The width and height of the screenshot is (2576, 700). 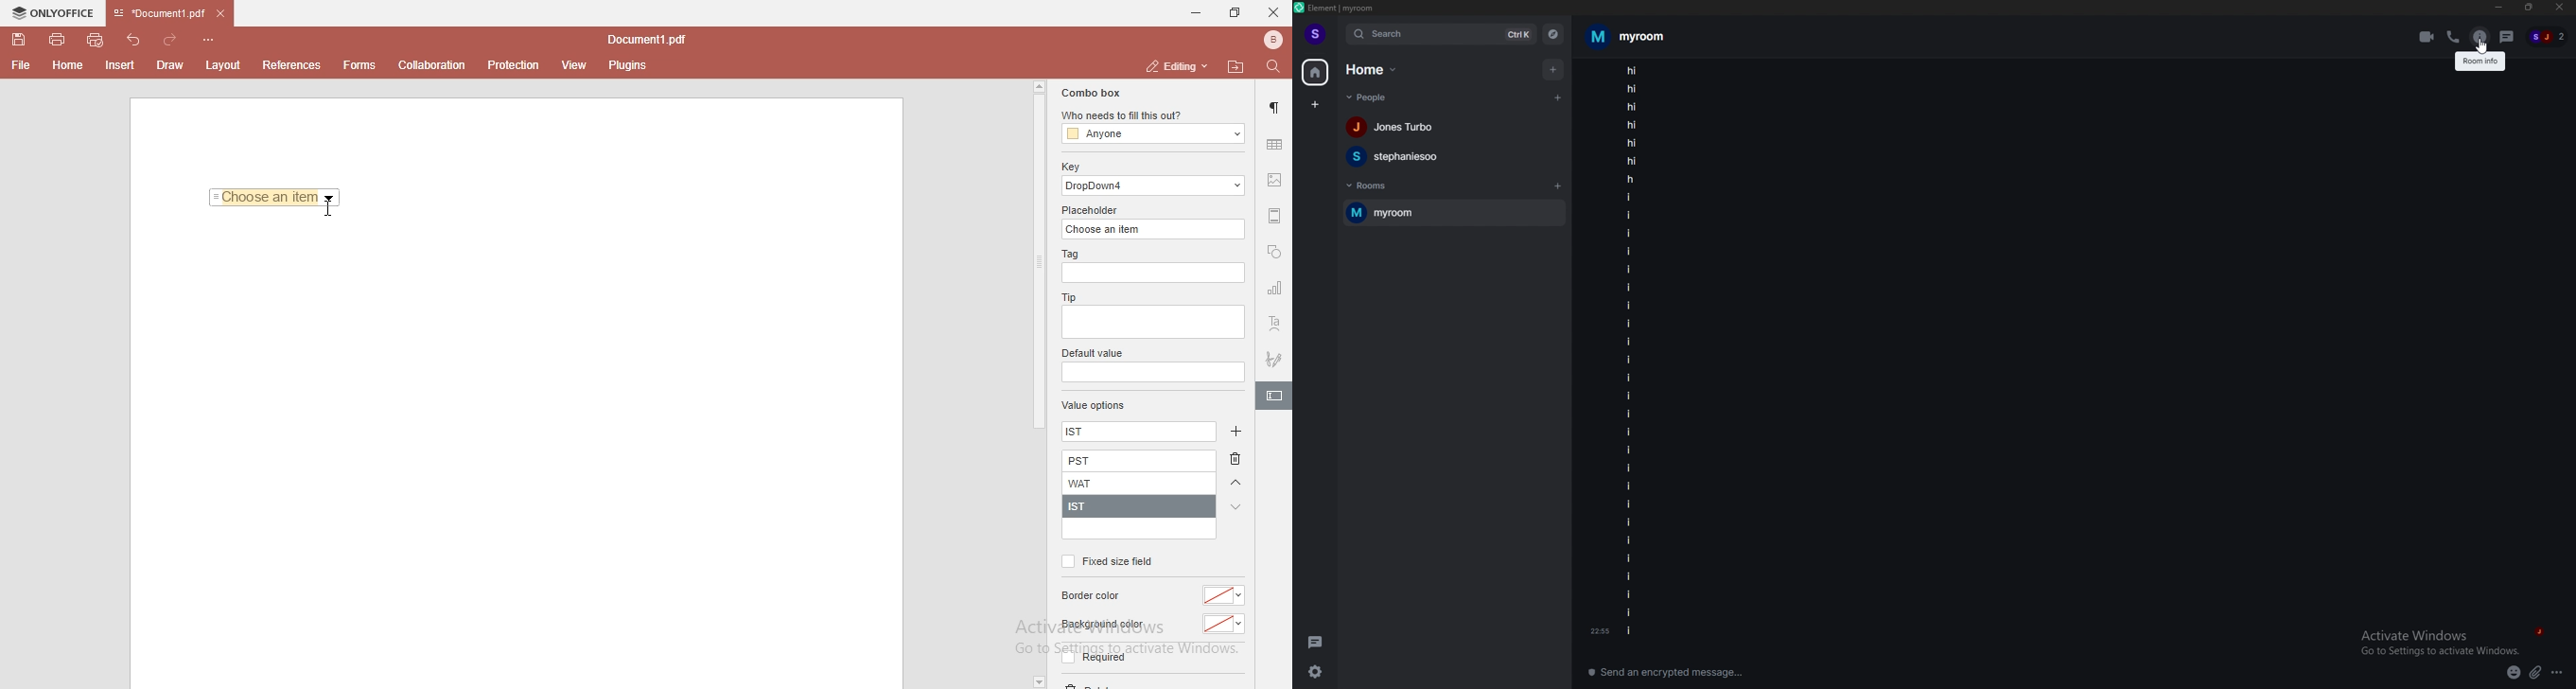 What do you see at coordinates (651, 41) in the screenshot?
I see `file name` at bounding box center [651, 41].